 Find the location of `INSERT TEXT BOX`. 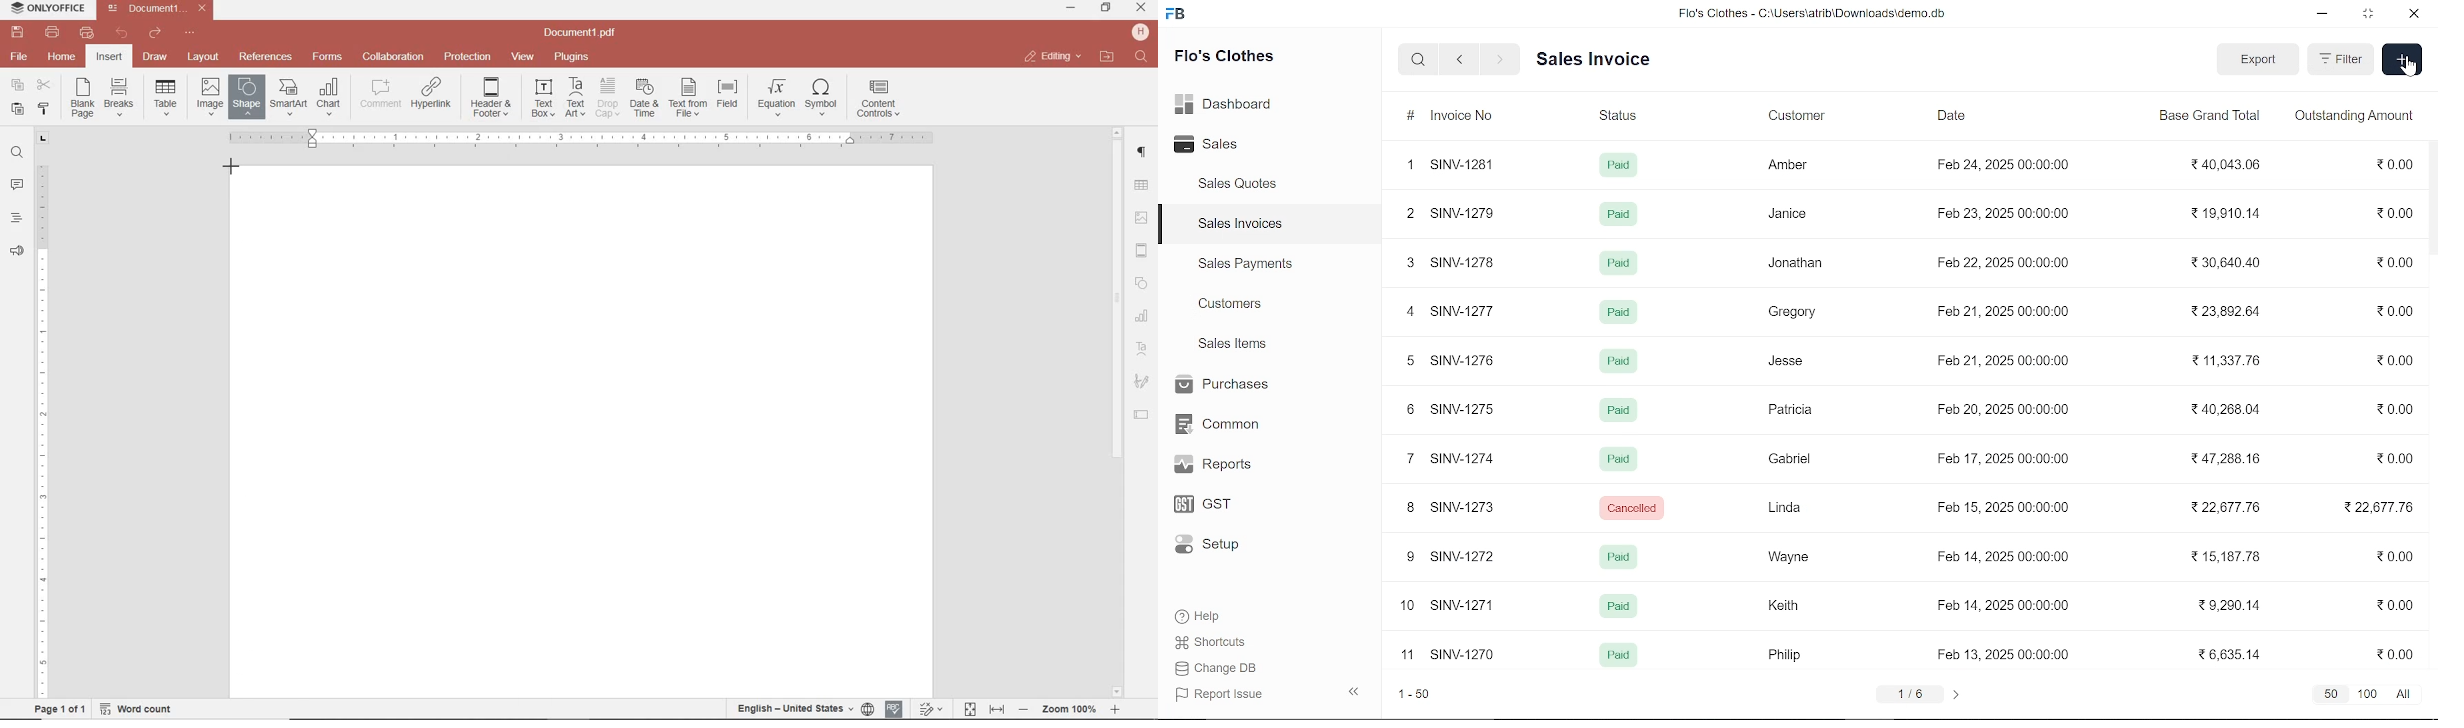

INSERT TEXT BOX is located at coordinates (543, 97).